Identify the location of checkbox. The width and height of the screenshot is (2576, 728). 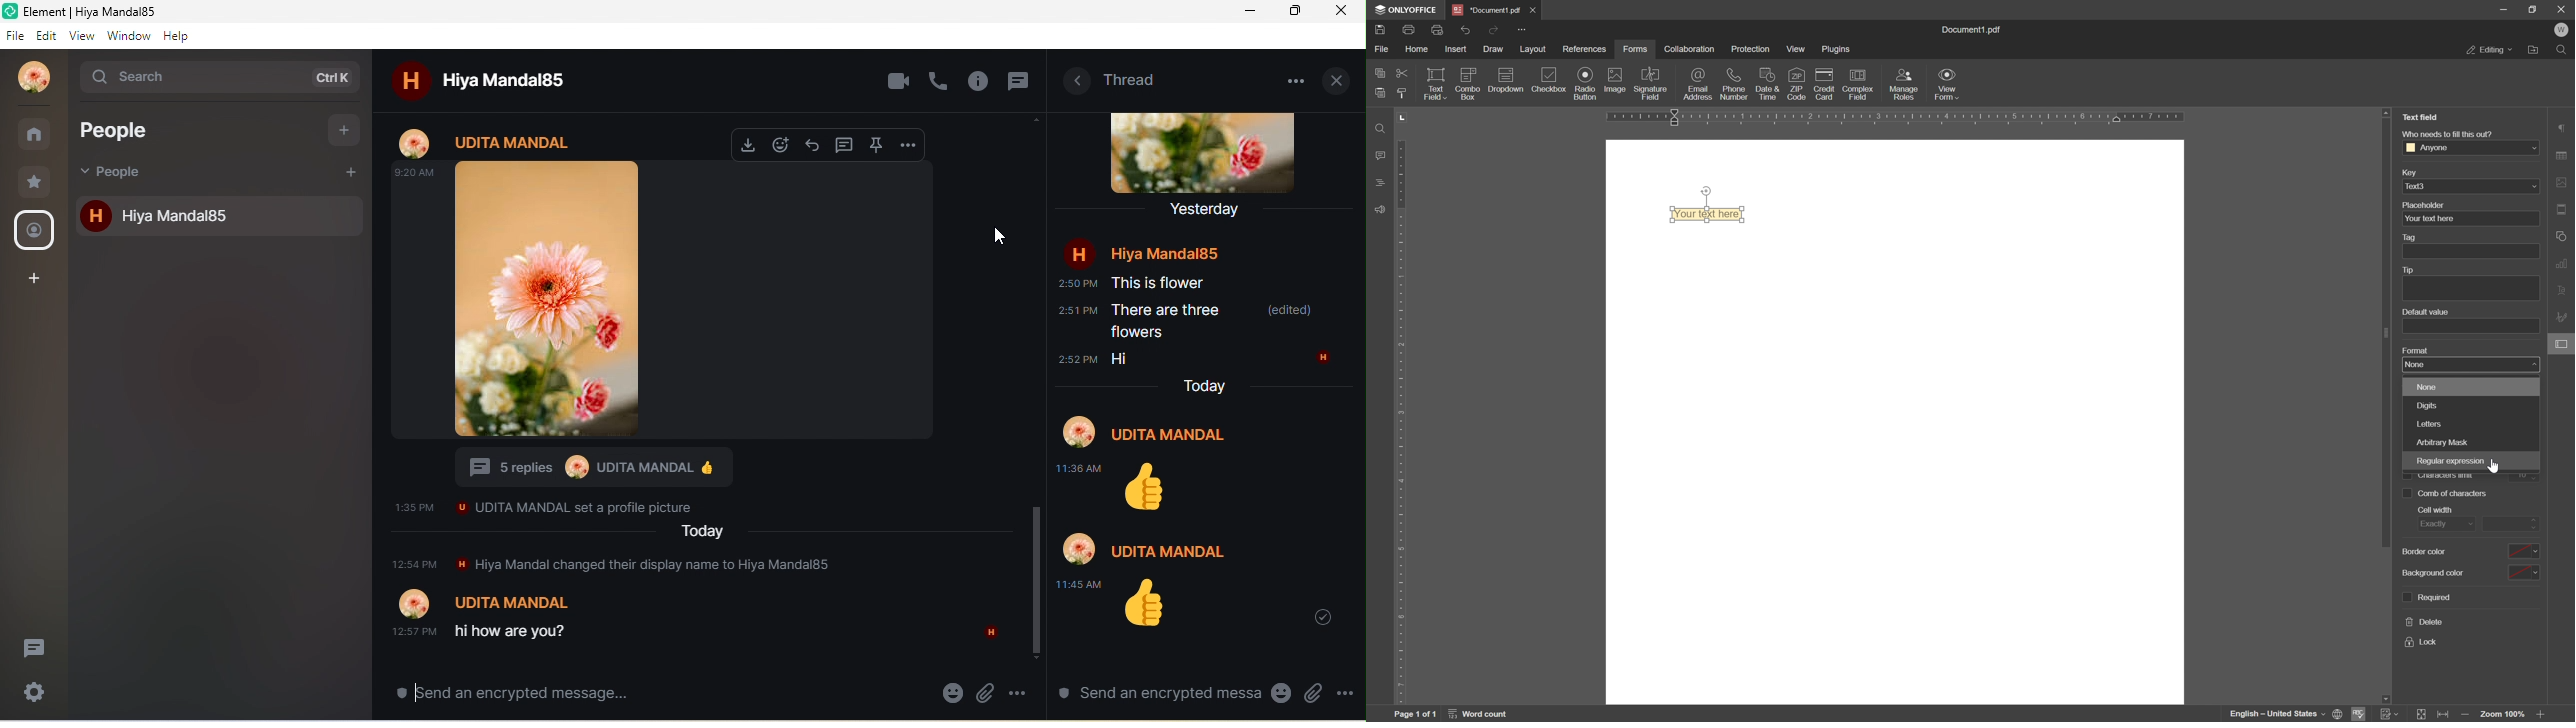
(2407, 474).